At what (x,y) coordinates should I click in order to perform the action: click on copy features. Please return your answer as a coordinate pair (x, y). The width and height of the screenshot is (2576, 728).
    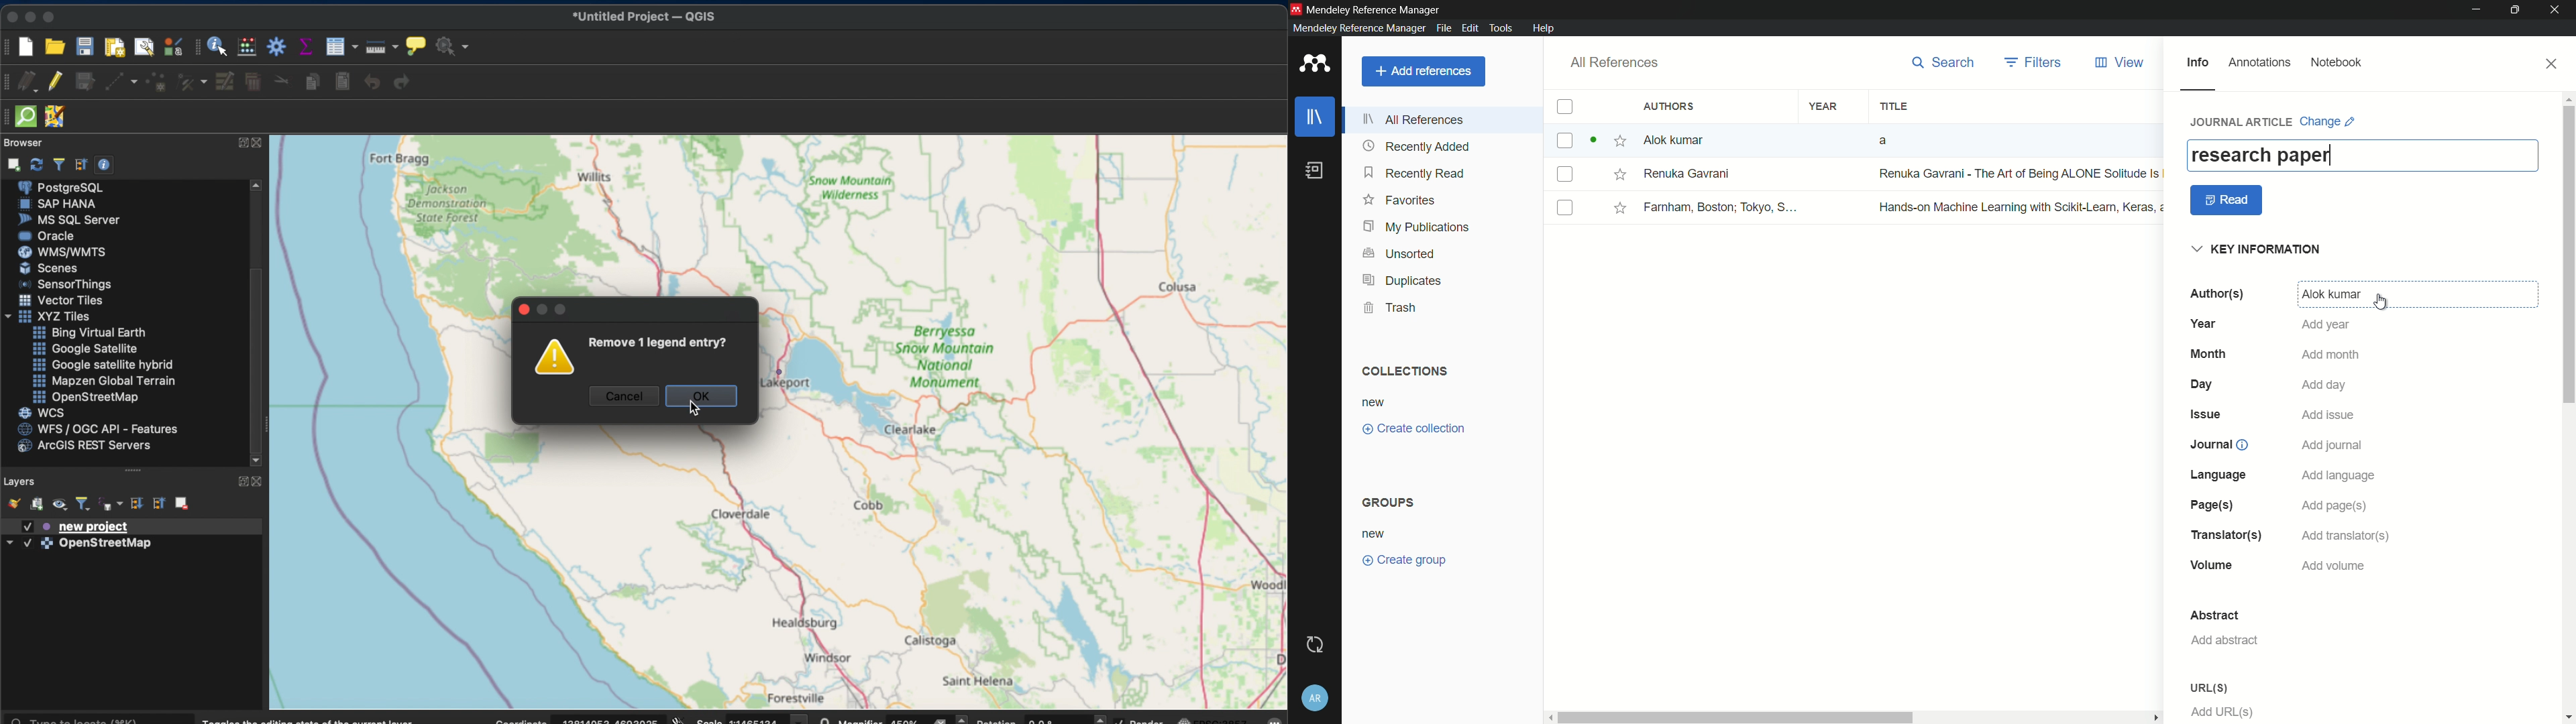
    Looking at the image, I should click on (315, 82).